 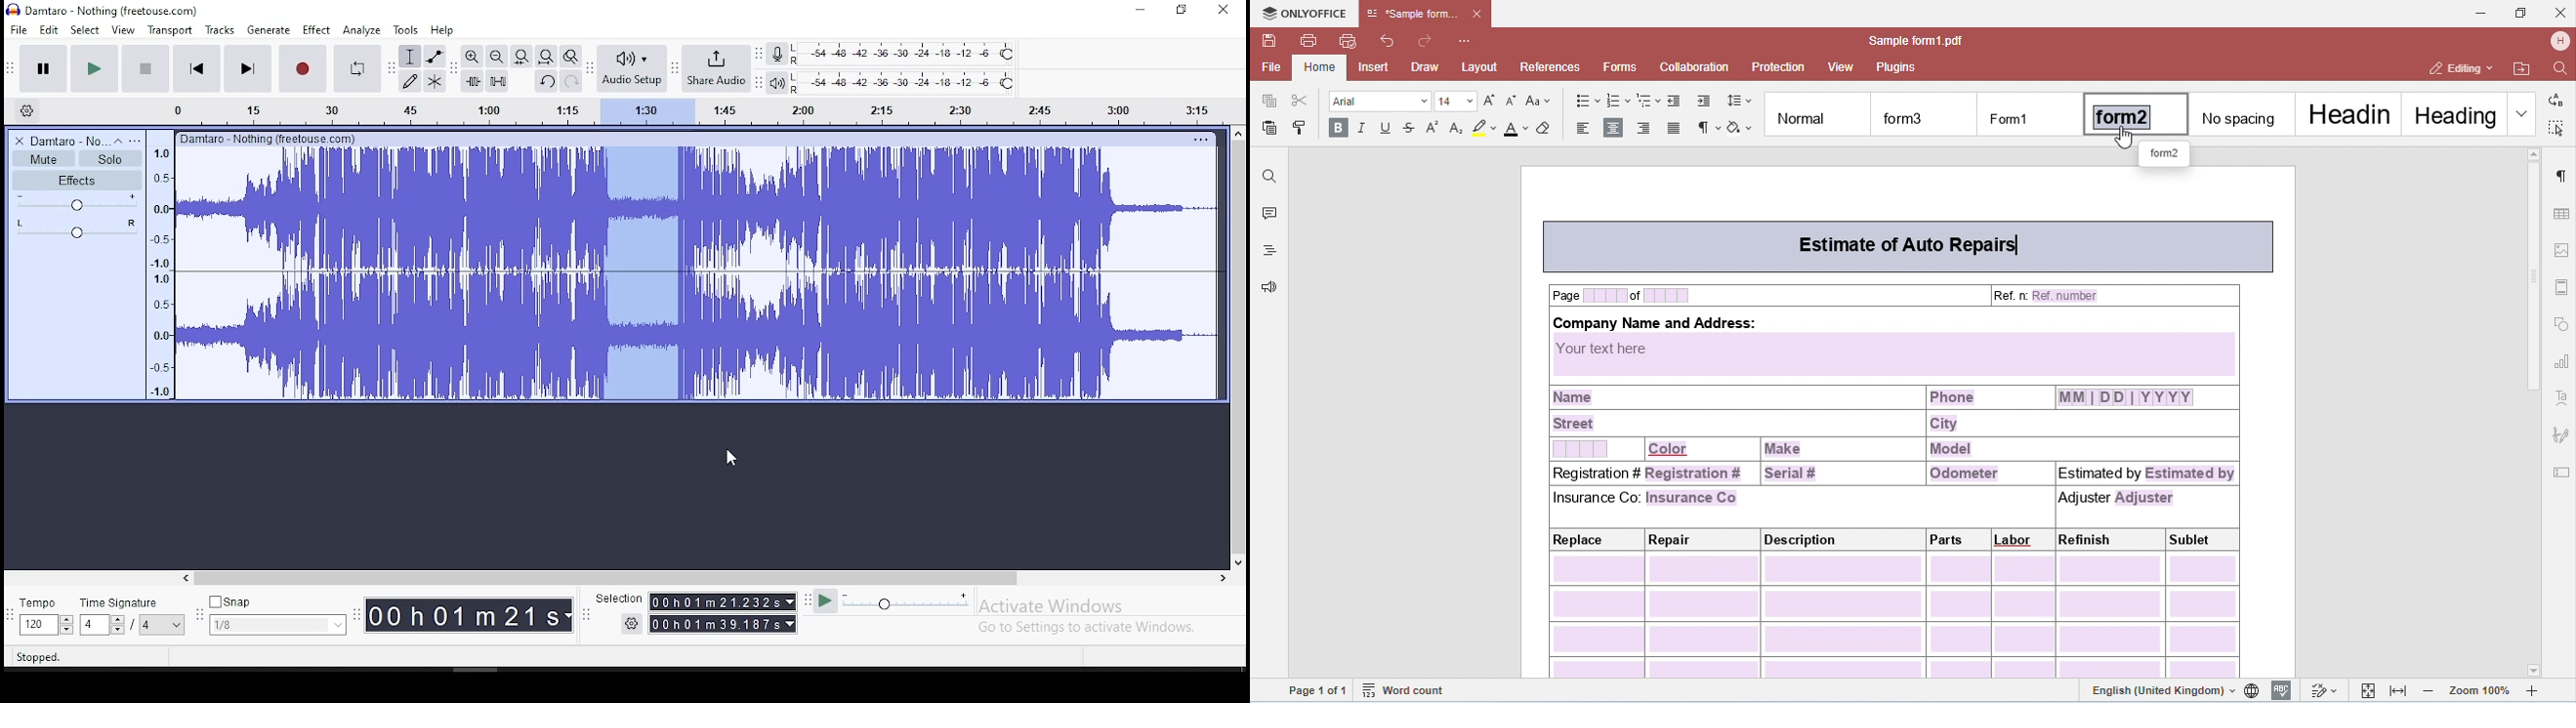 What do you see at coordinates (716, 624) in the screenshot?
I see `00 h 01 m 39.187s` at bounding box center [716, 624].